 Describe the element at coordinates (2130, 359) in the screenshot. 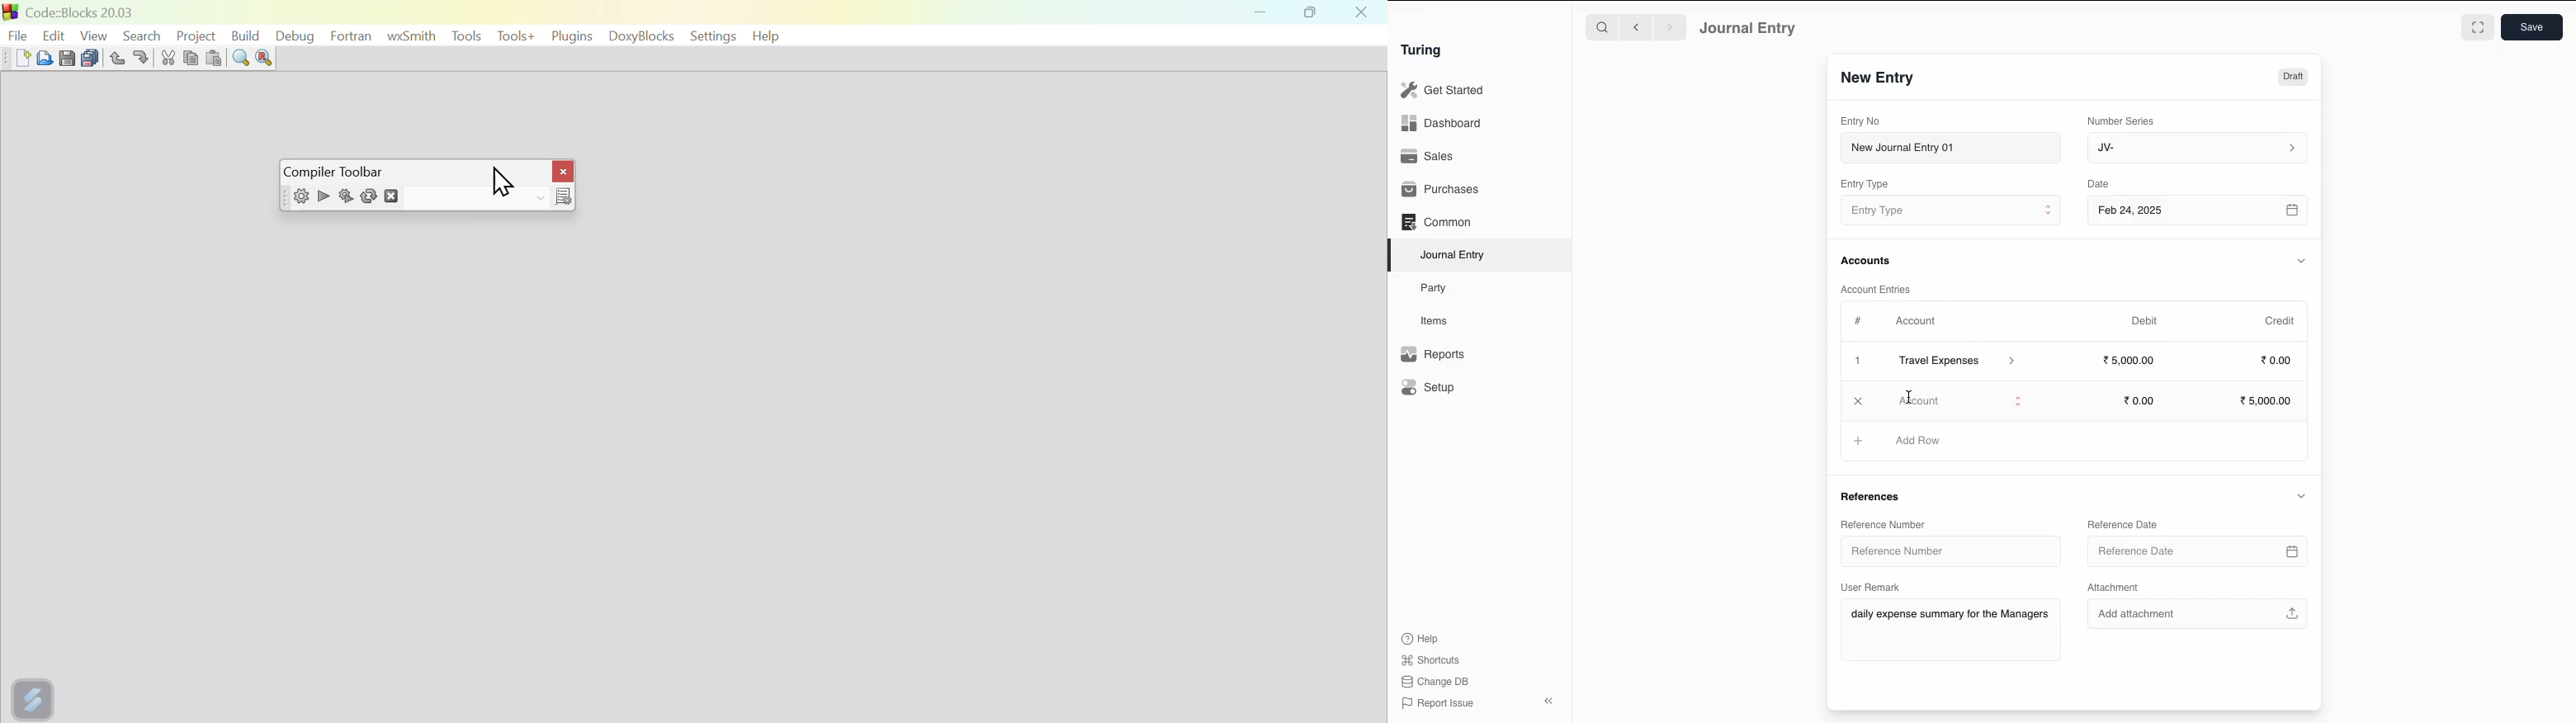

I see `5000.00` at that location.